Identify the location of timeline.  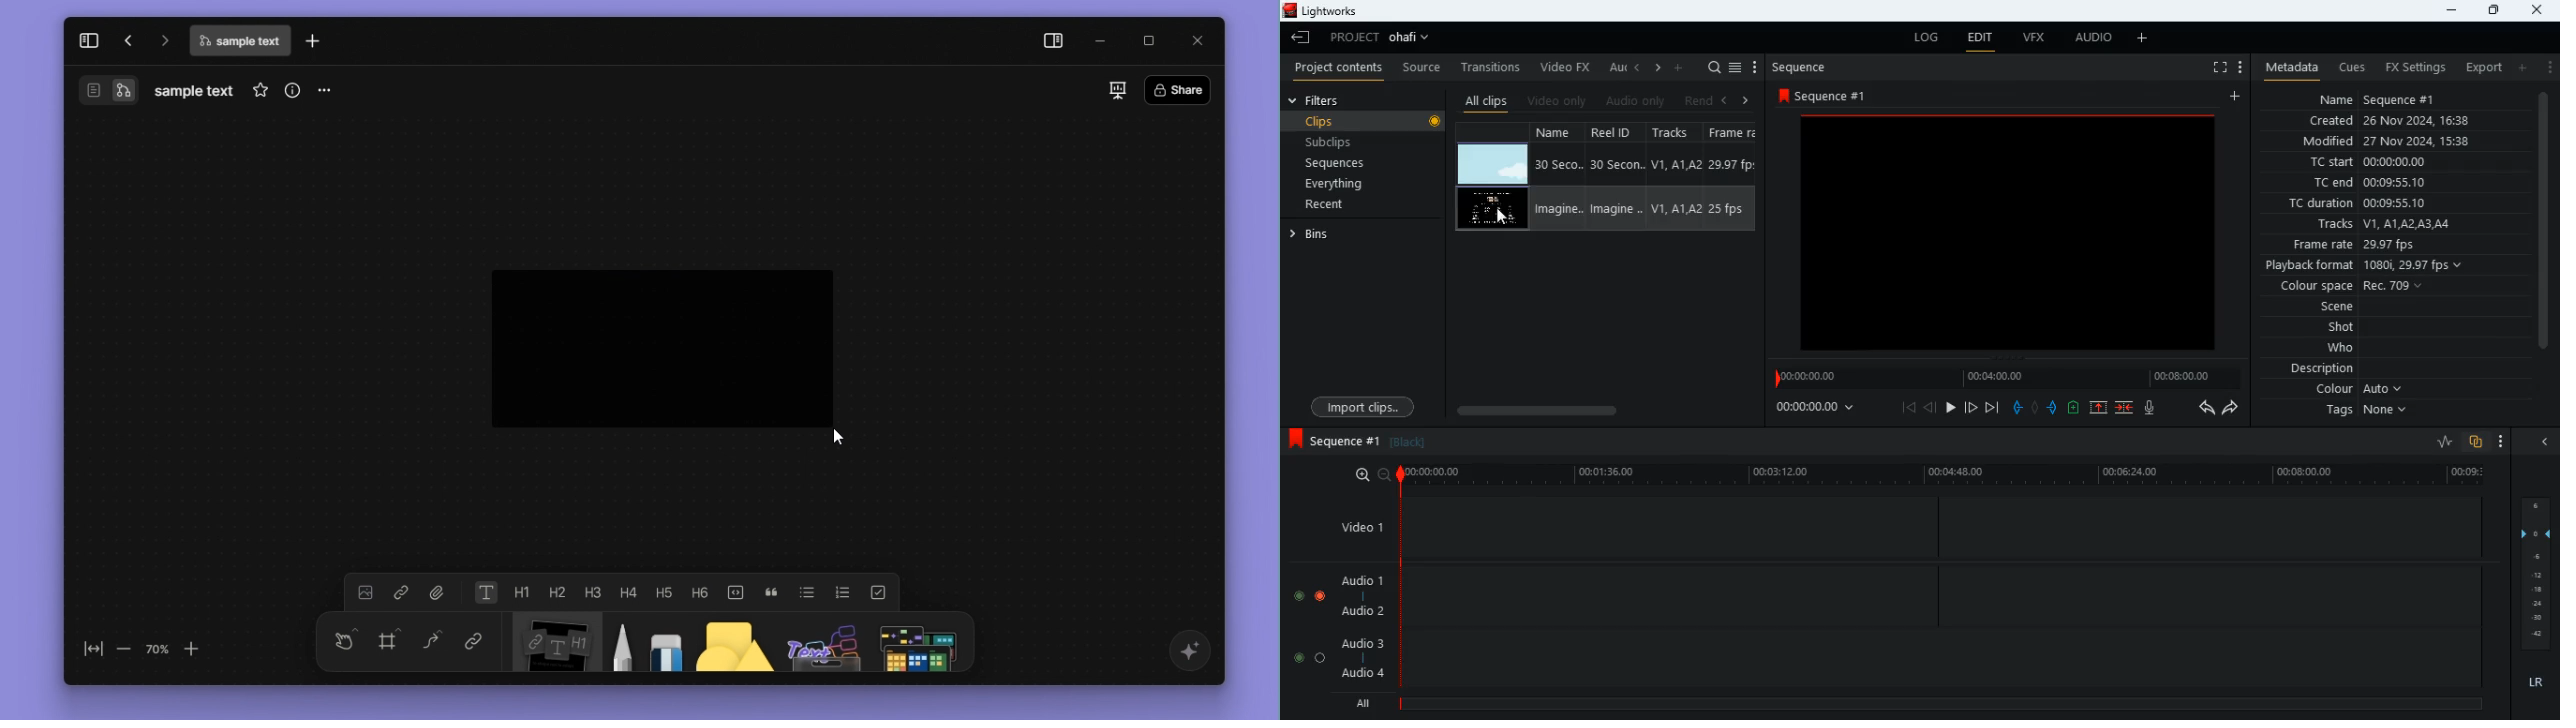
(2010, 376).